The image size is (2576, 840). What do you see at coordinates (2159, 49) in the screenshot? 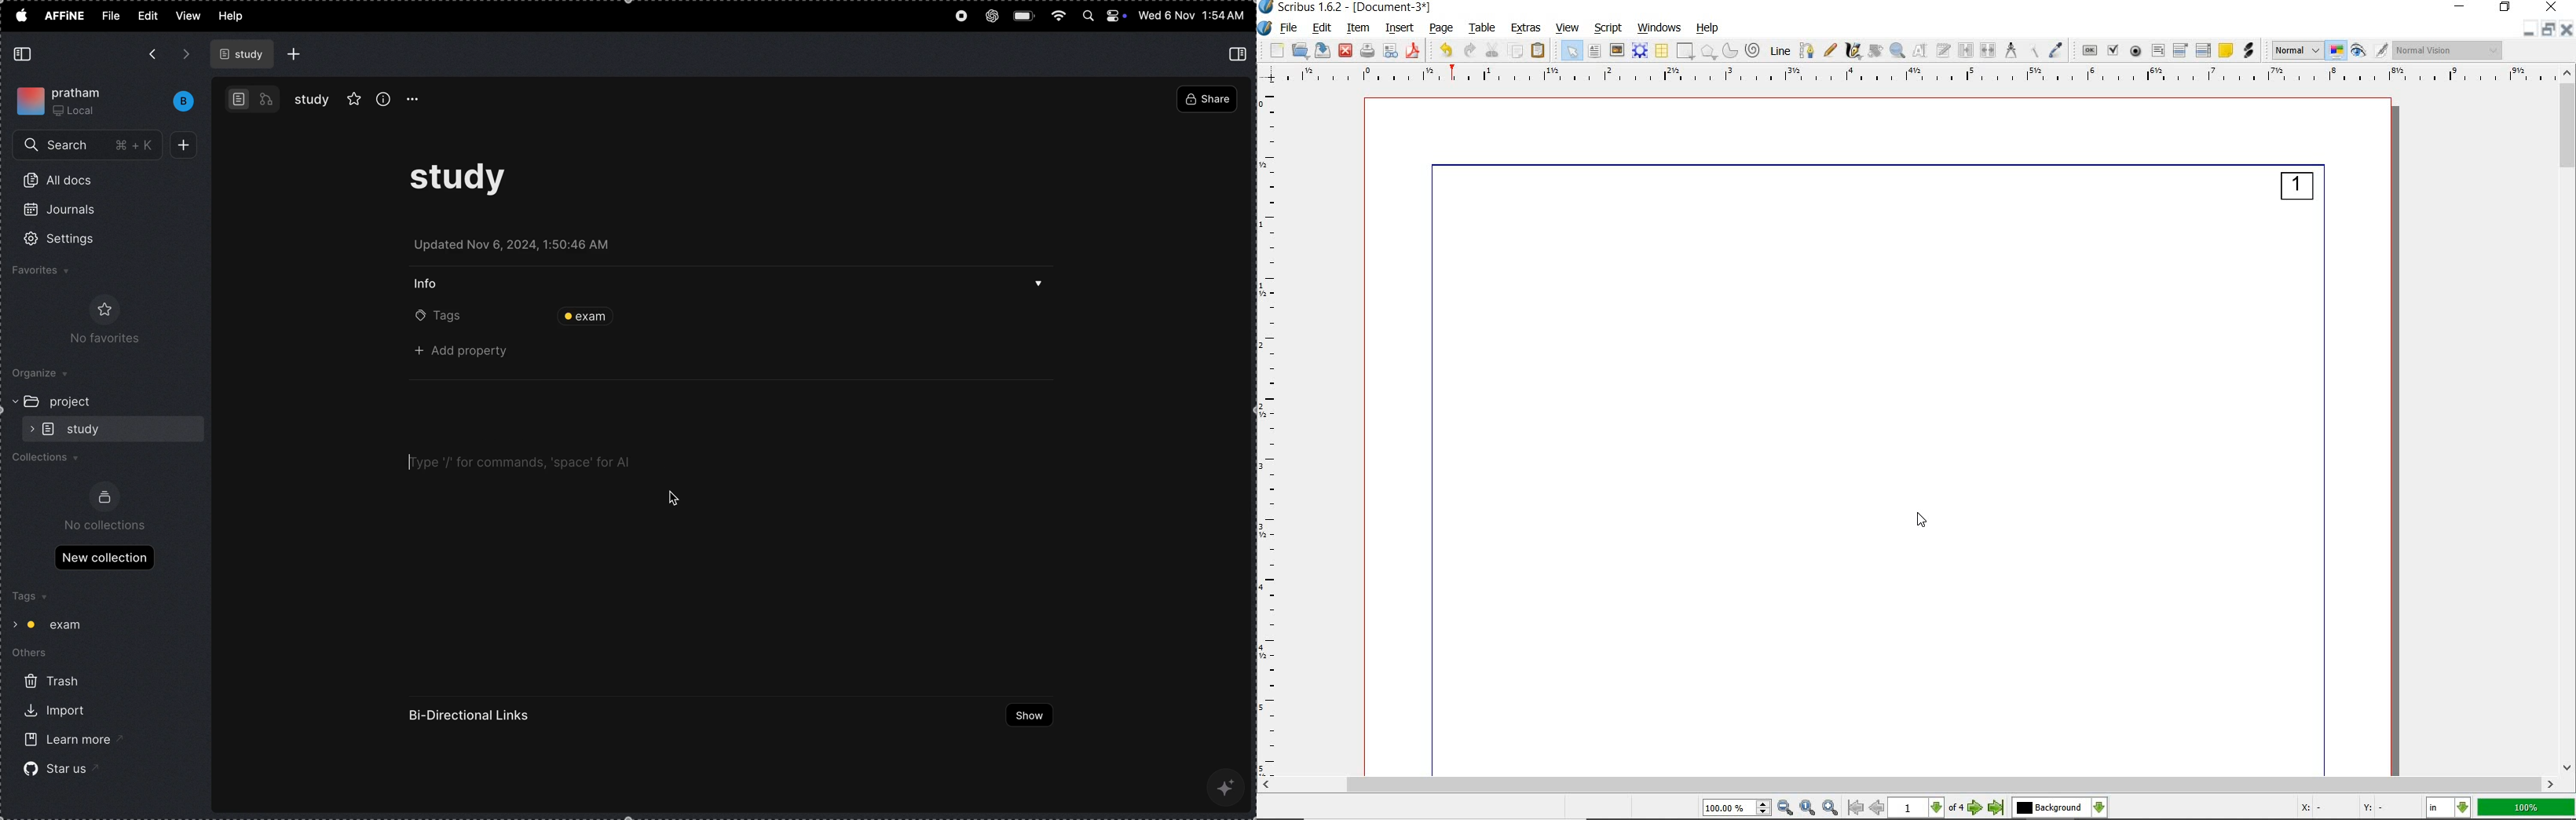
I see `pdf text field` at bounding box center [2159, 49].